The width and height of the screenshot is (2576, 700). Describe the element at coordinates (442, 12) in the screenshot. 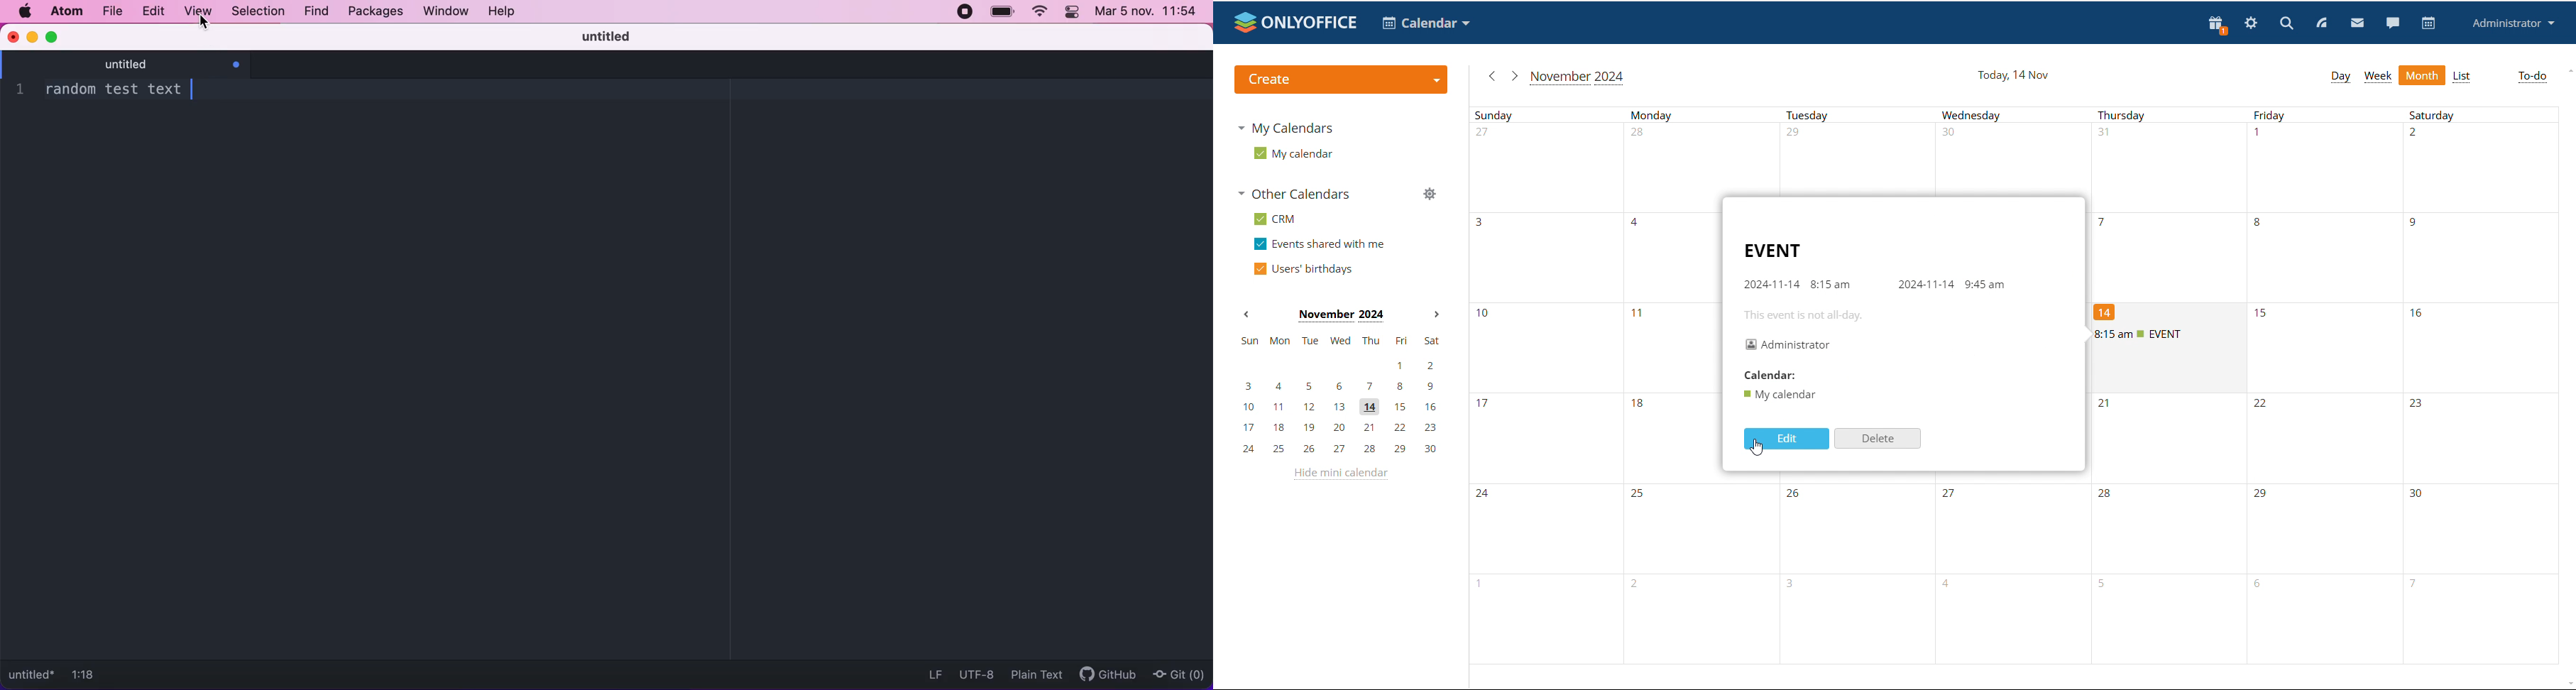

I see `window` at that location.